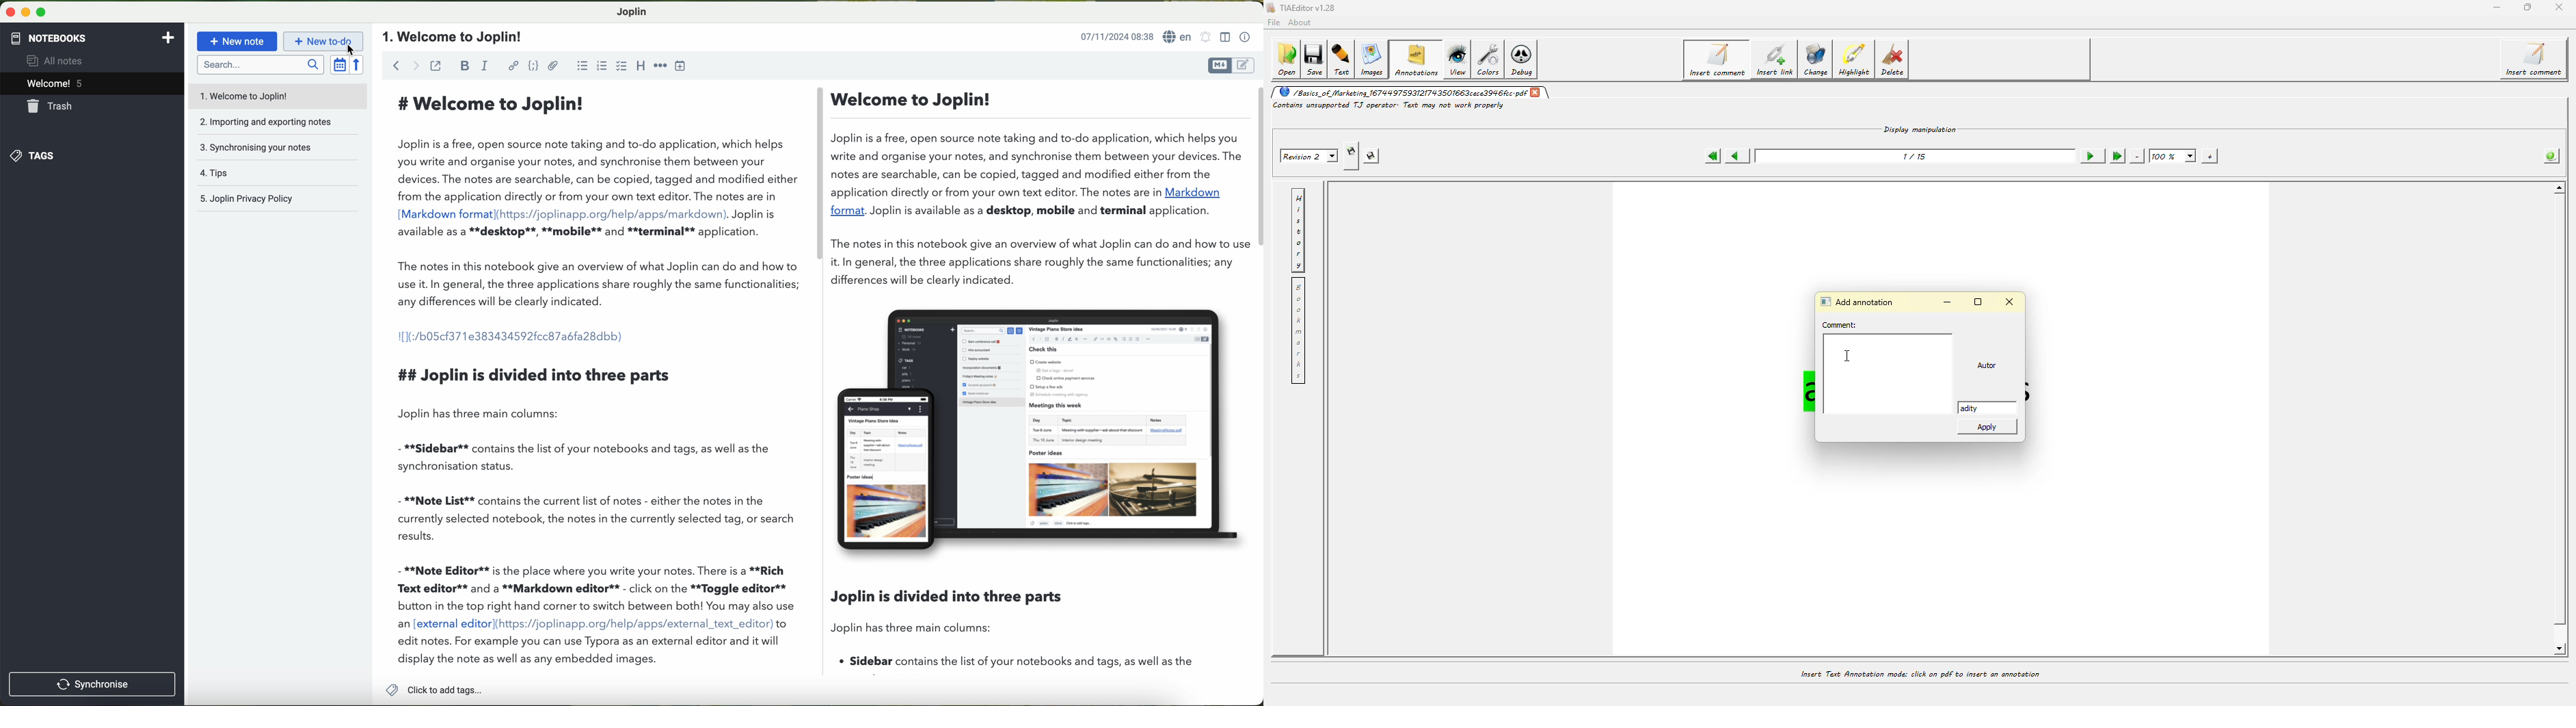 This screenshot has width=2576, height=728. I want to click on workspace, so click(821, 378).